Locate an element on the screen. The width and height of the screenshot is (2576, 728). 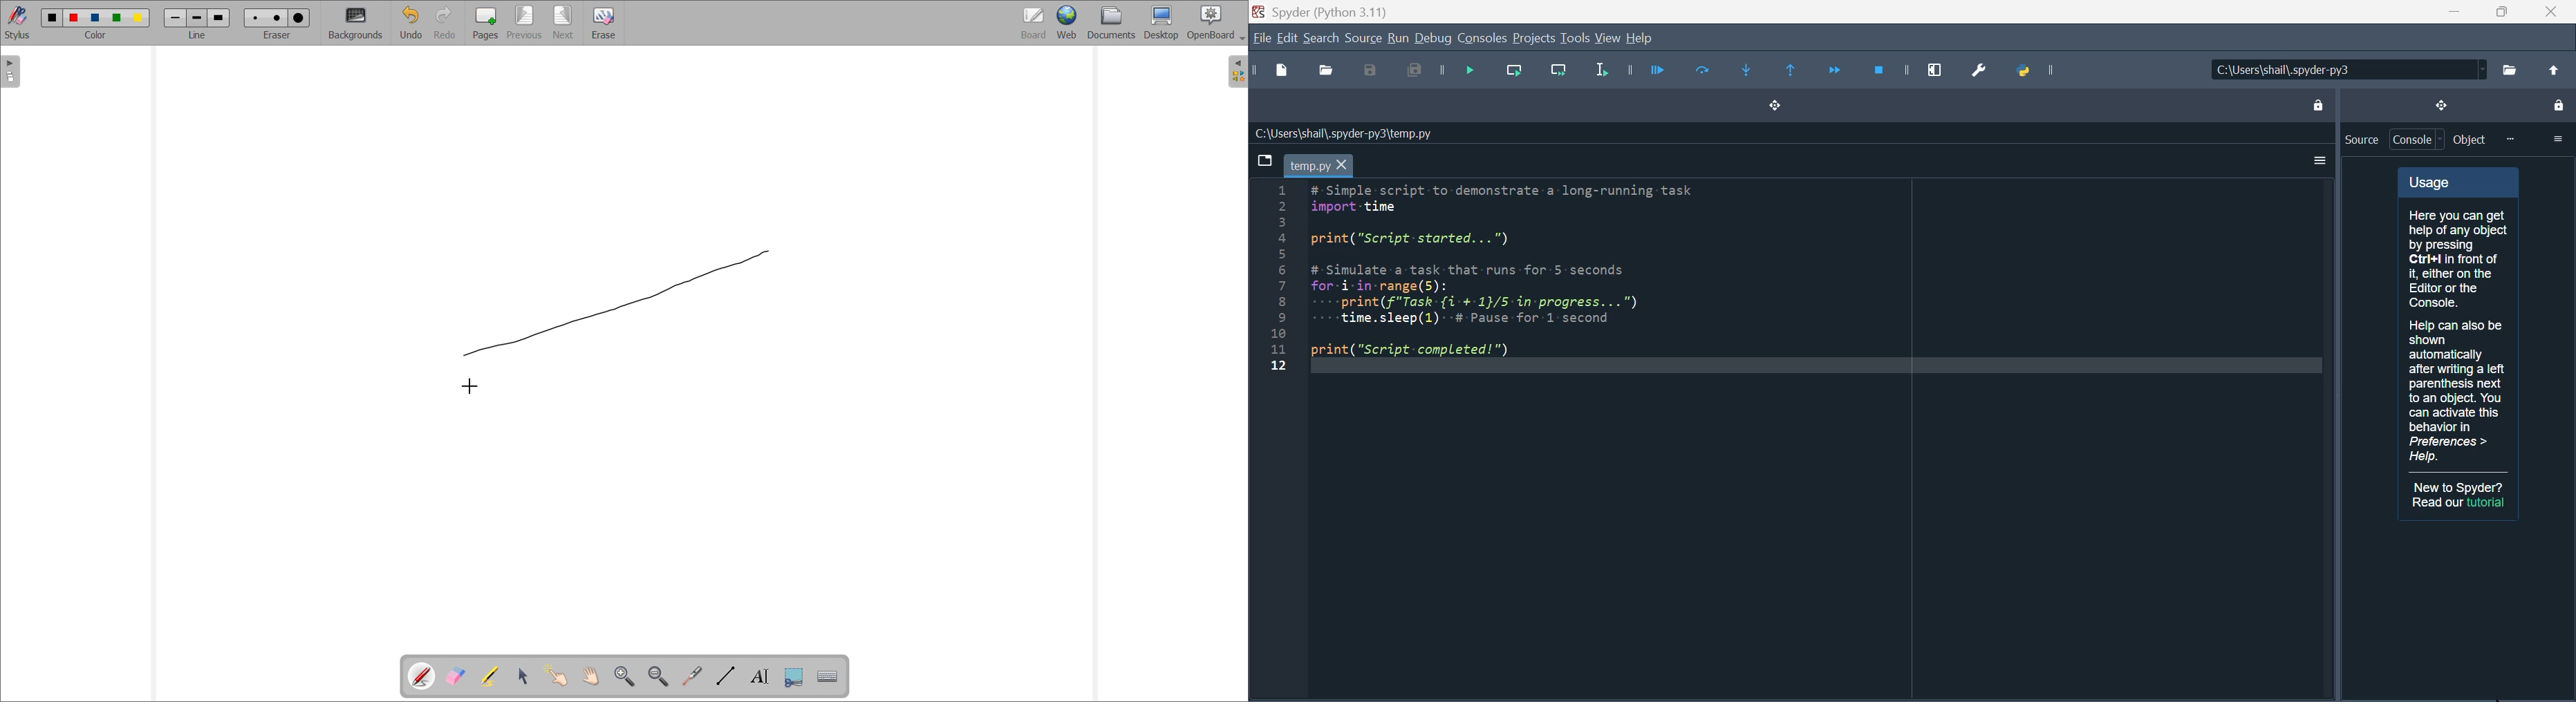
drag and drop is located at coordinates (2440, 104).